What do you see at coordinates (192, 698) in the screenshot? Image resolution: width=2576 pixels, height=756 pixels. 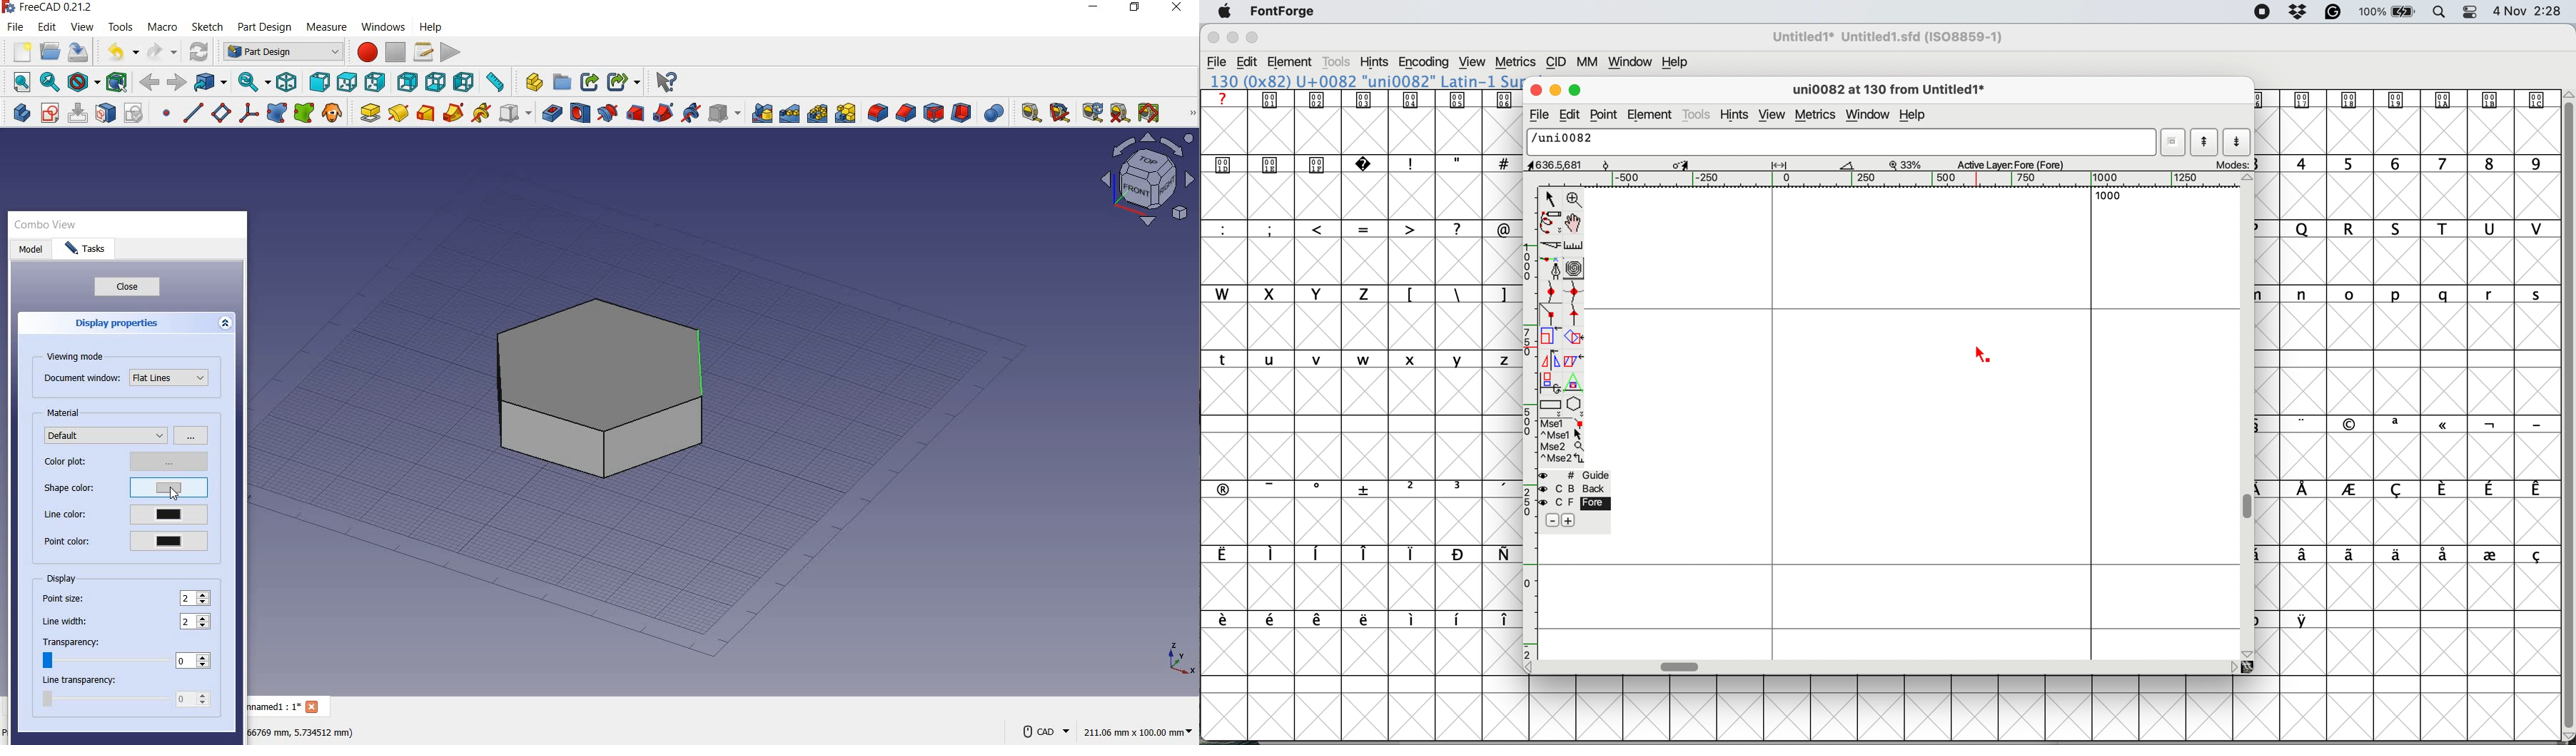 I see `0 (value)` at bounding box center [192, 698].